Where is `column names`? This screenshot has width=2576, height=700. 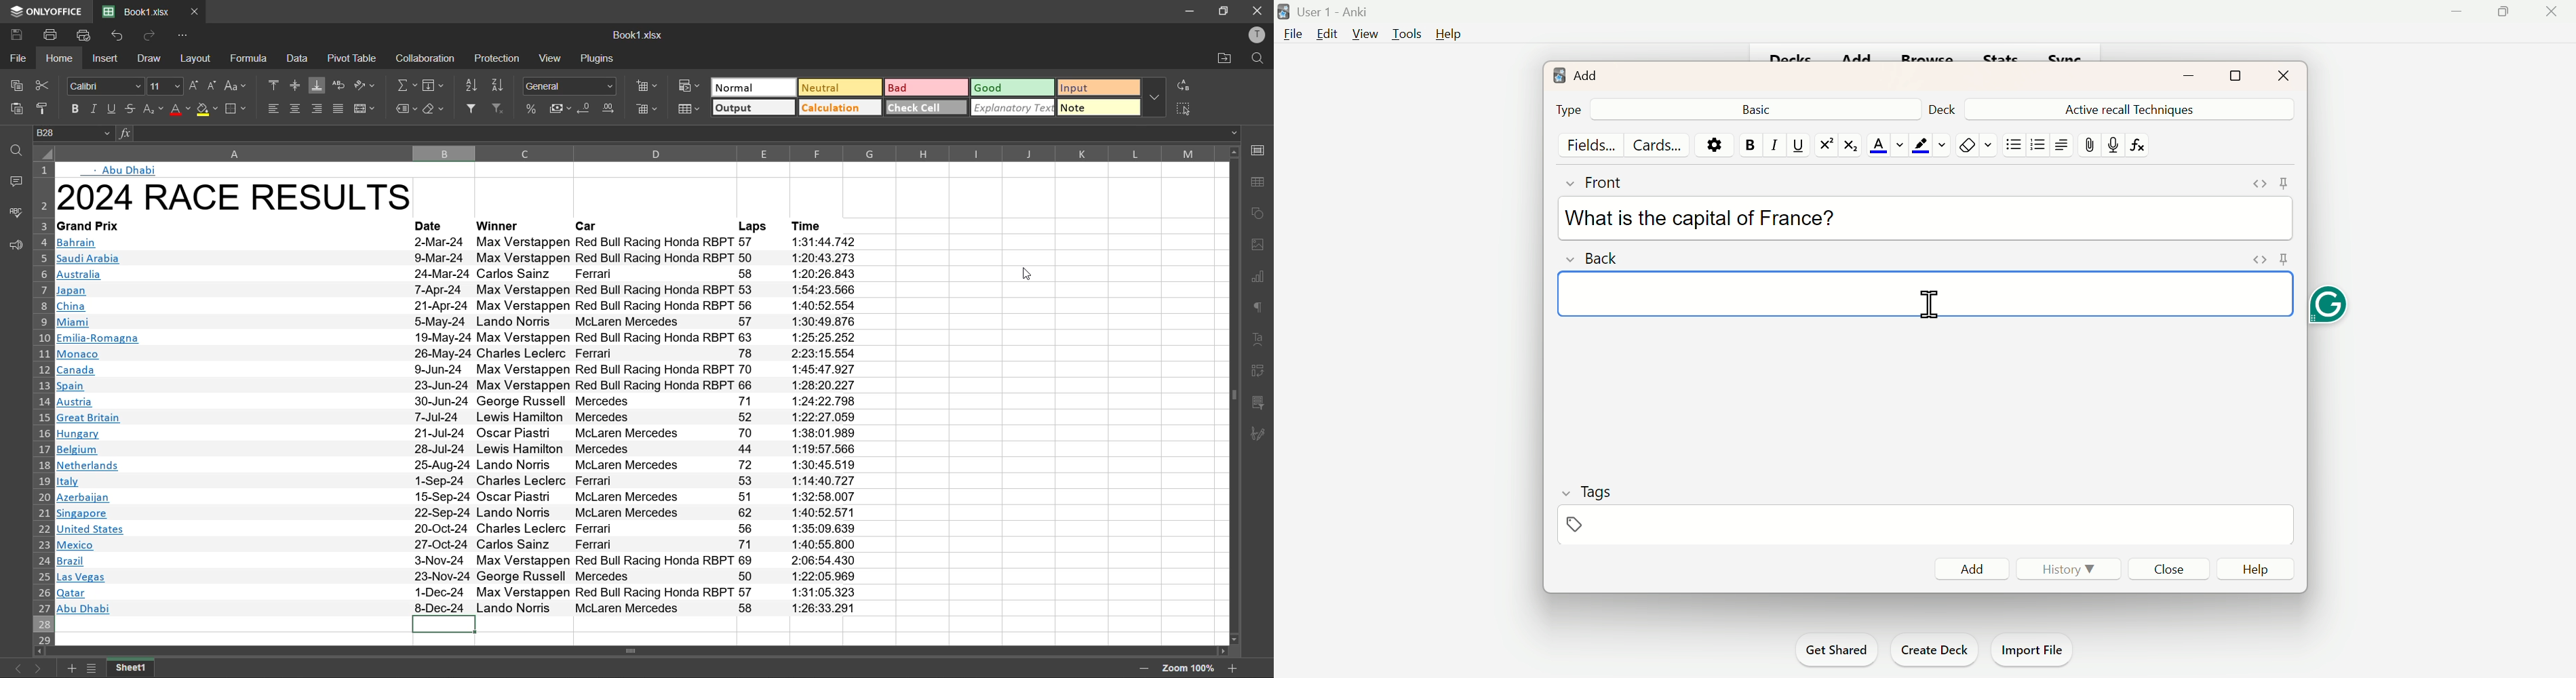 column names is located at coordinates (636, 153).